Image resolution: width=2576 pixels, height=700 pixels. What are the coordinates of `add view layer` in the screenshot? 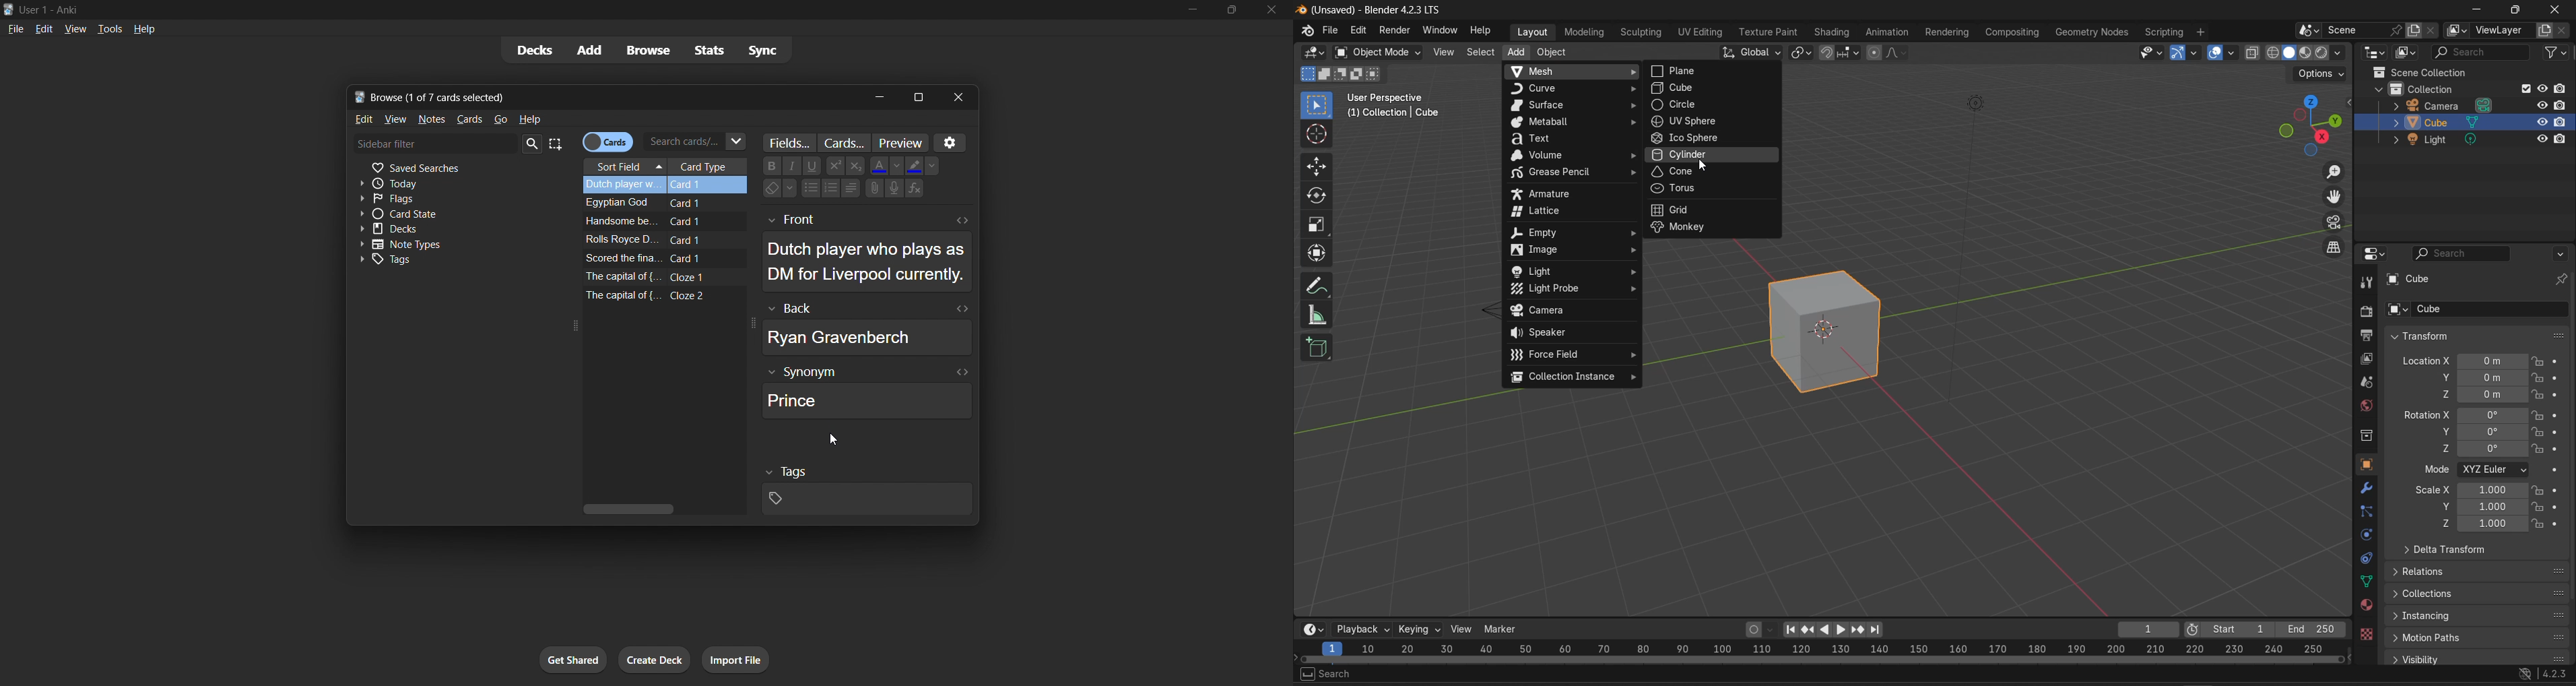 It's located at (2544, 31).